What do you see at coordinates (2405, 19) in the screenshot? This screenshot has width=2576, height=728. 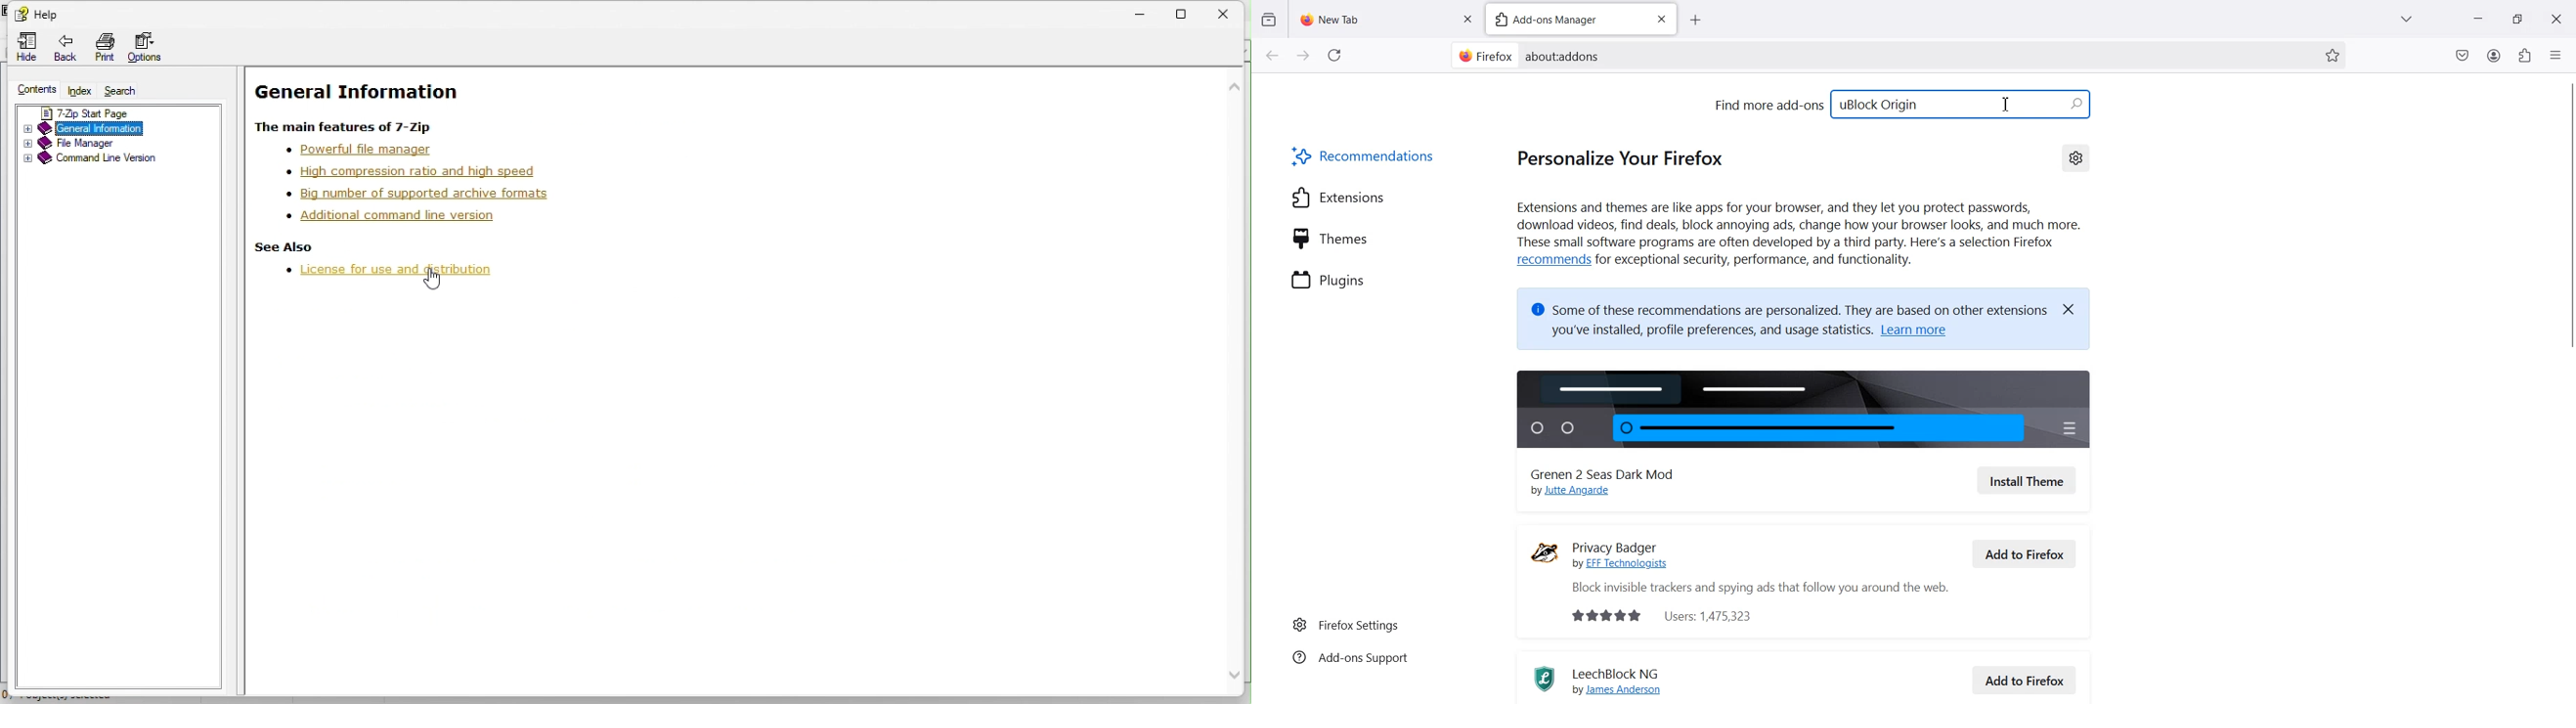 I see `List all Tab` at bounding box center [2405, 19].